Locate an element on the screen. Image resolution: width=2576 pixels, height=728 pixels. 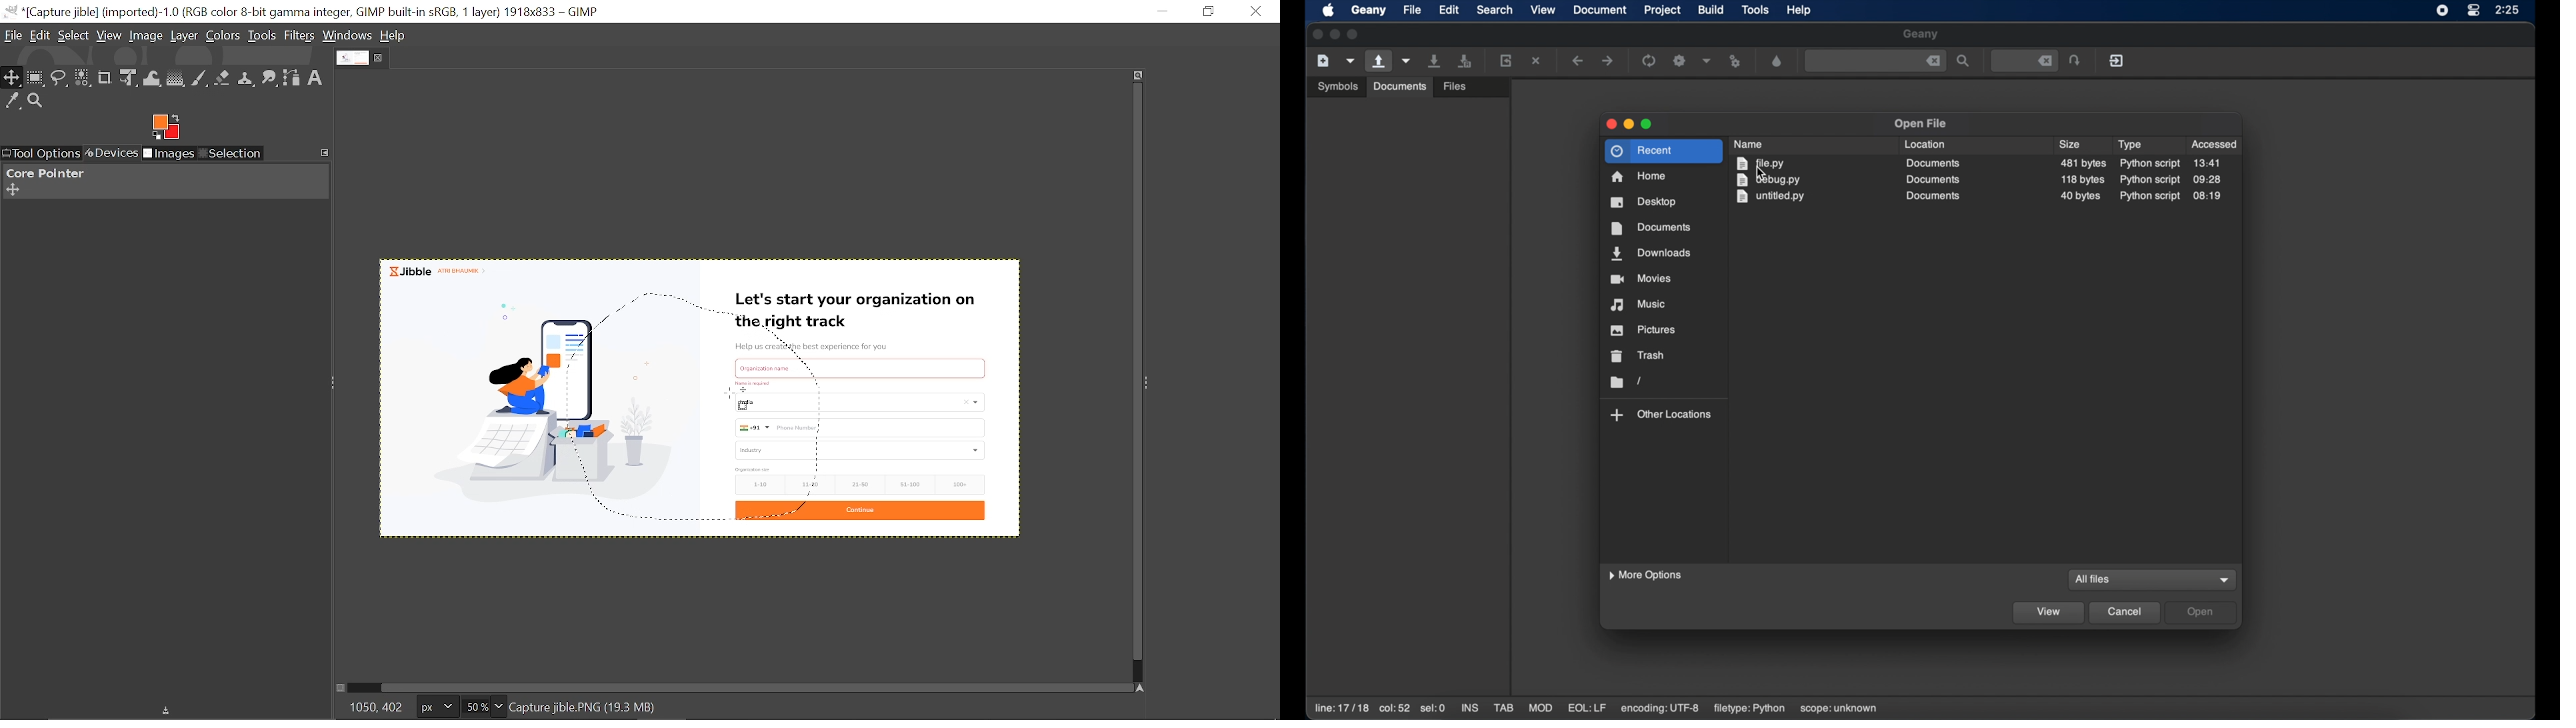
Navigate this window is located at coordinates (1144, 688).